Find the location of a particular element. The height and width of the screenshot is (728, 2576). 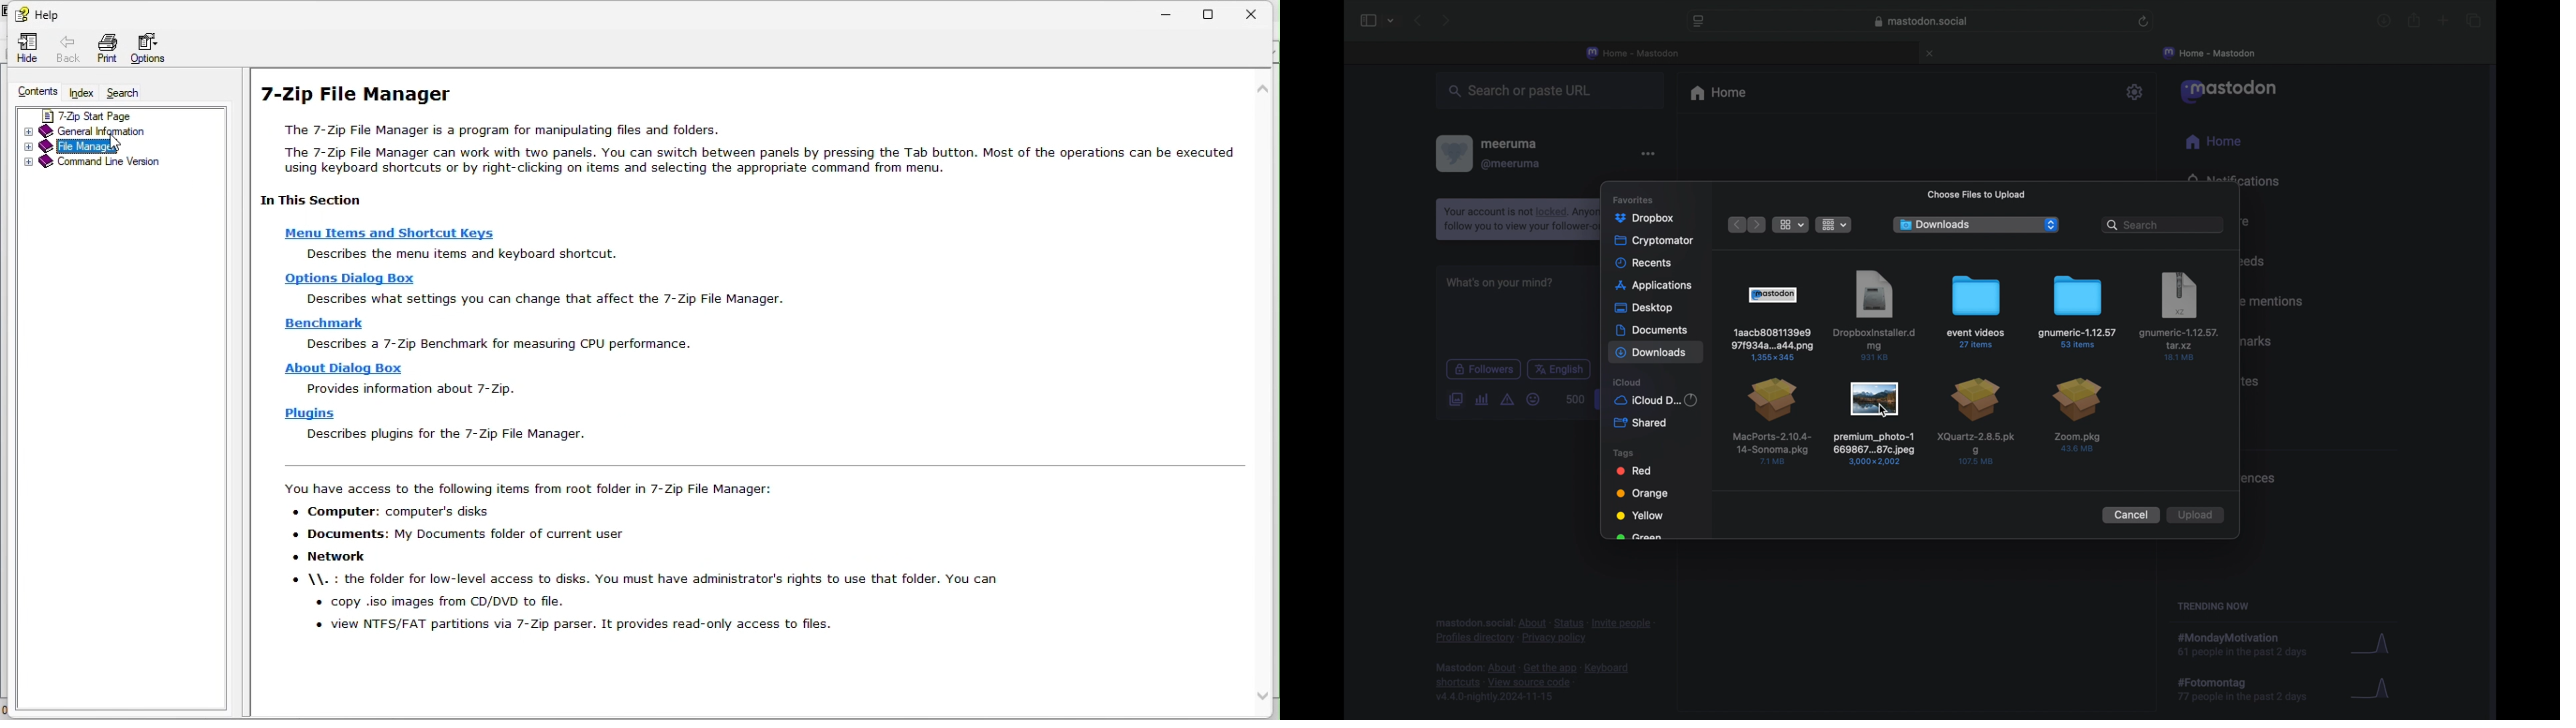

dropdown is located at coordinates (2049, 224).